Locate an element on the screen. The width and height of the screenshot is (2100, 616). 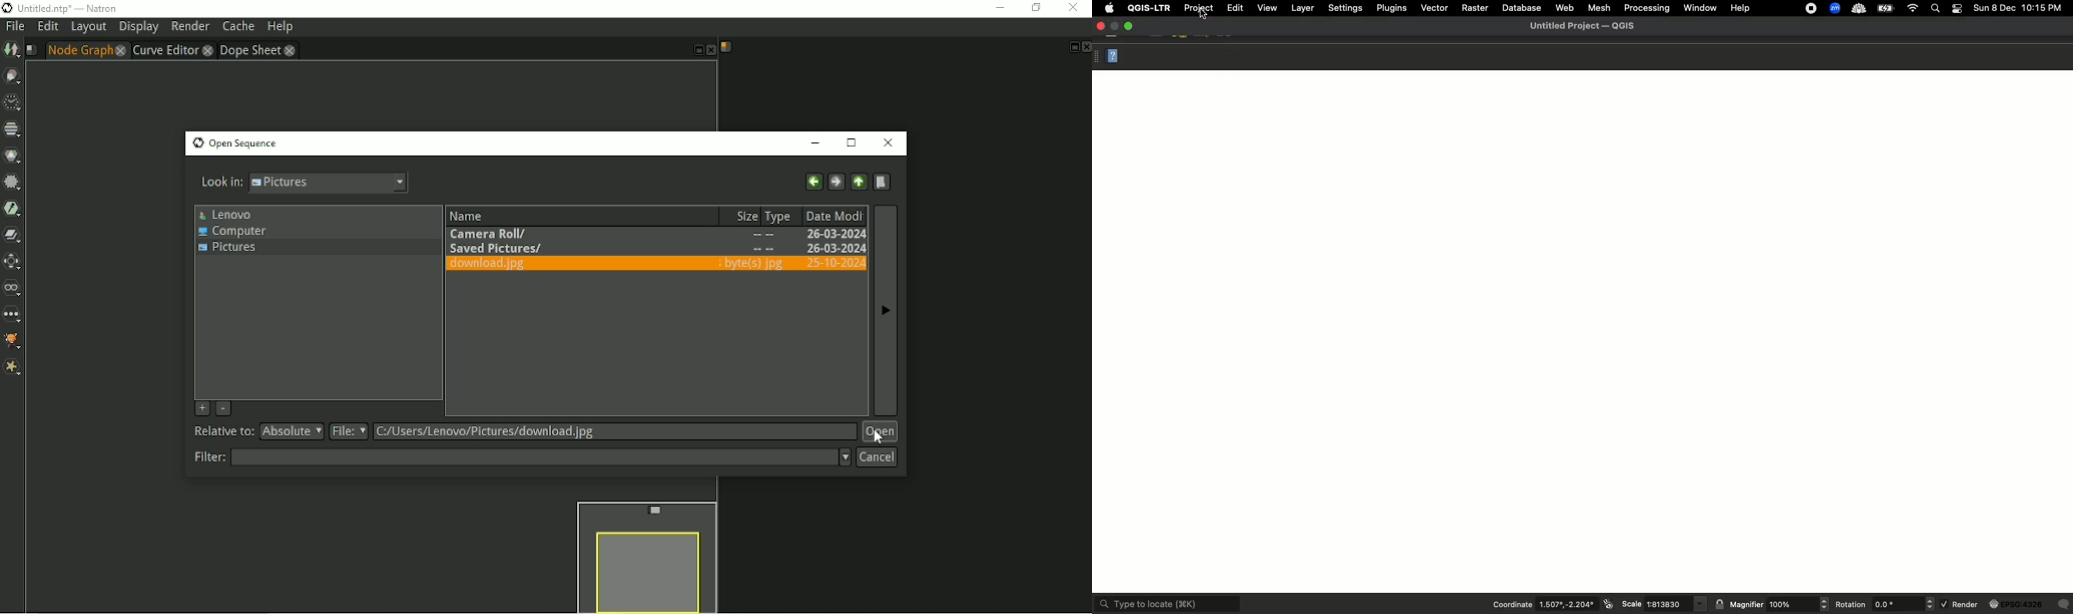
Maximize is located at coordinates (1132, 27).